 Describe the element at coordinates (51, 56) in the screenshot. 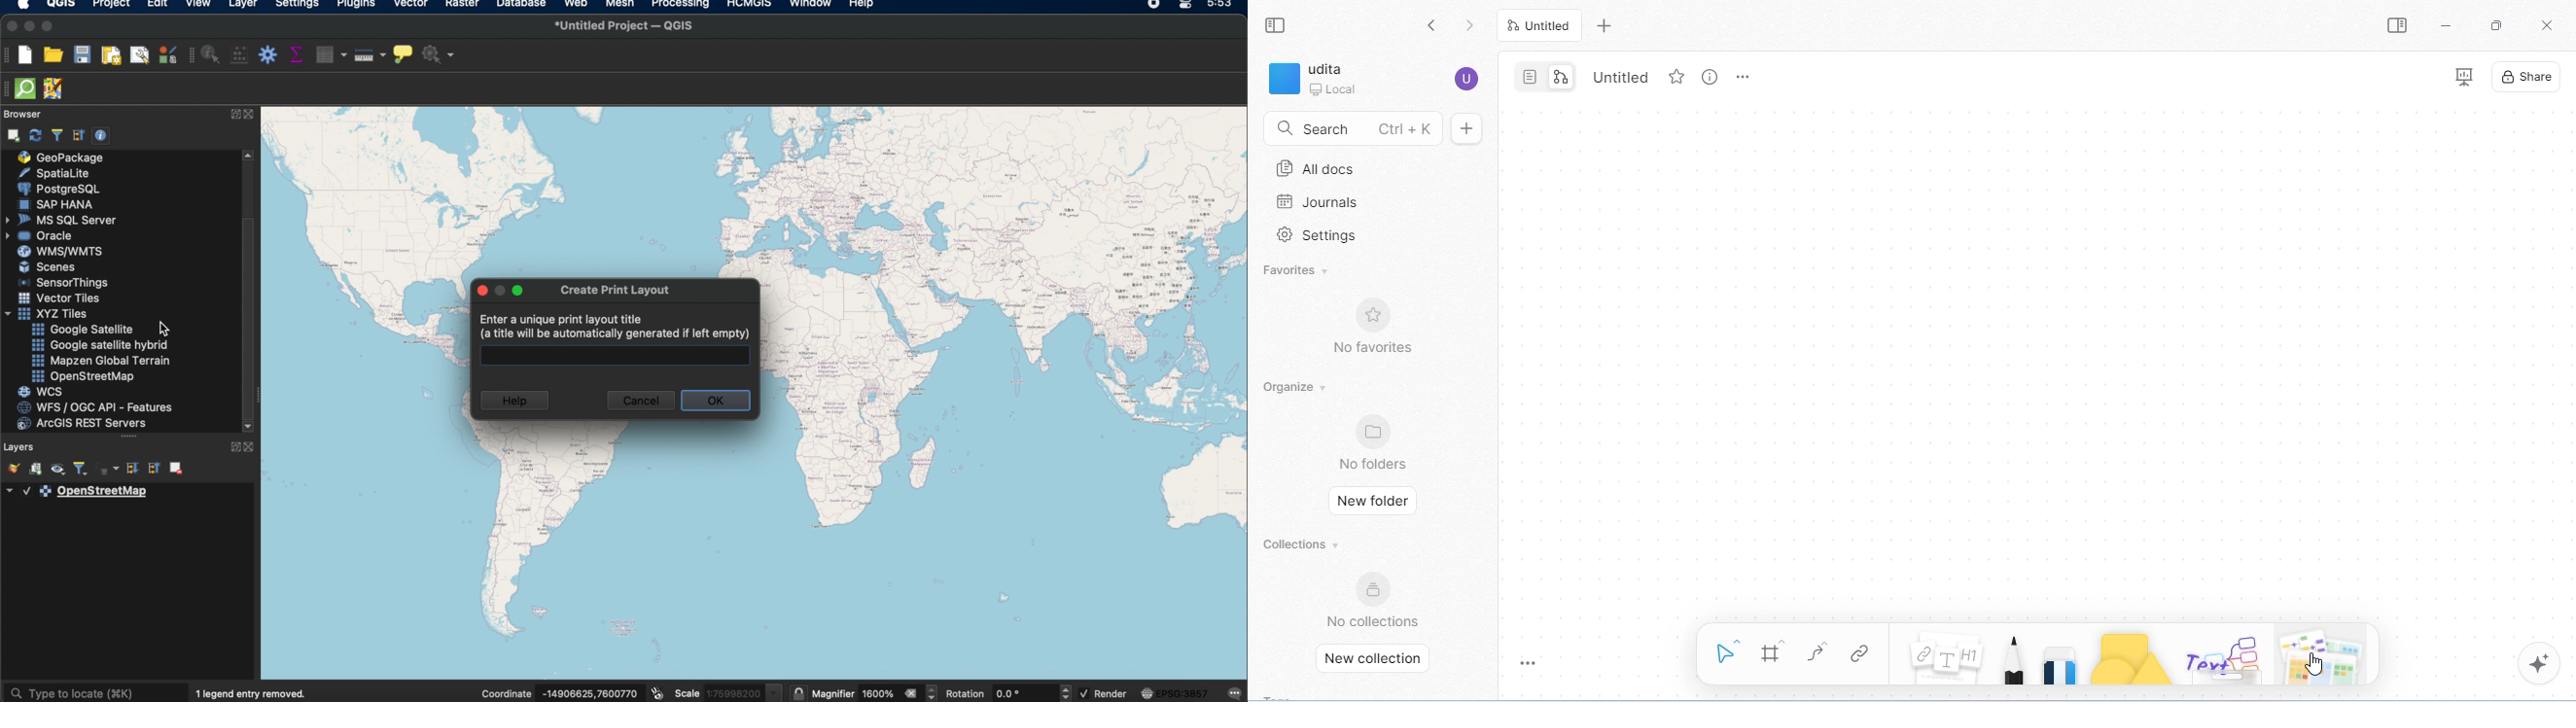

I see `open project` at that location.